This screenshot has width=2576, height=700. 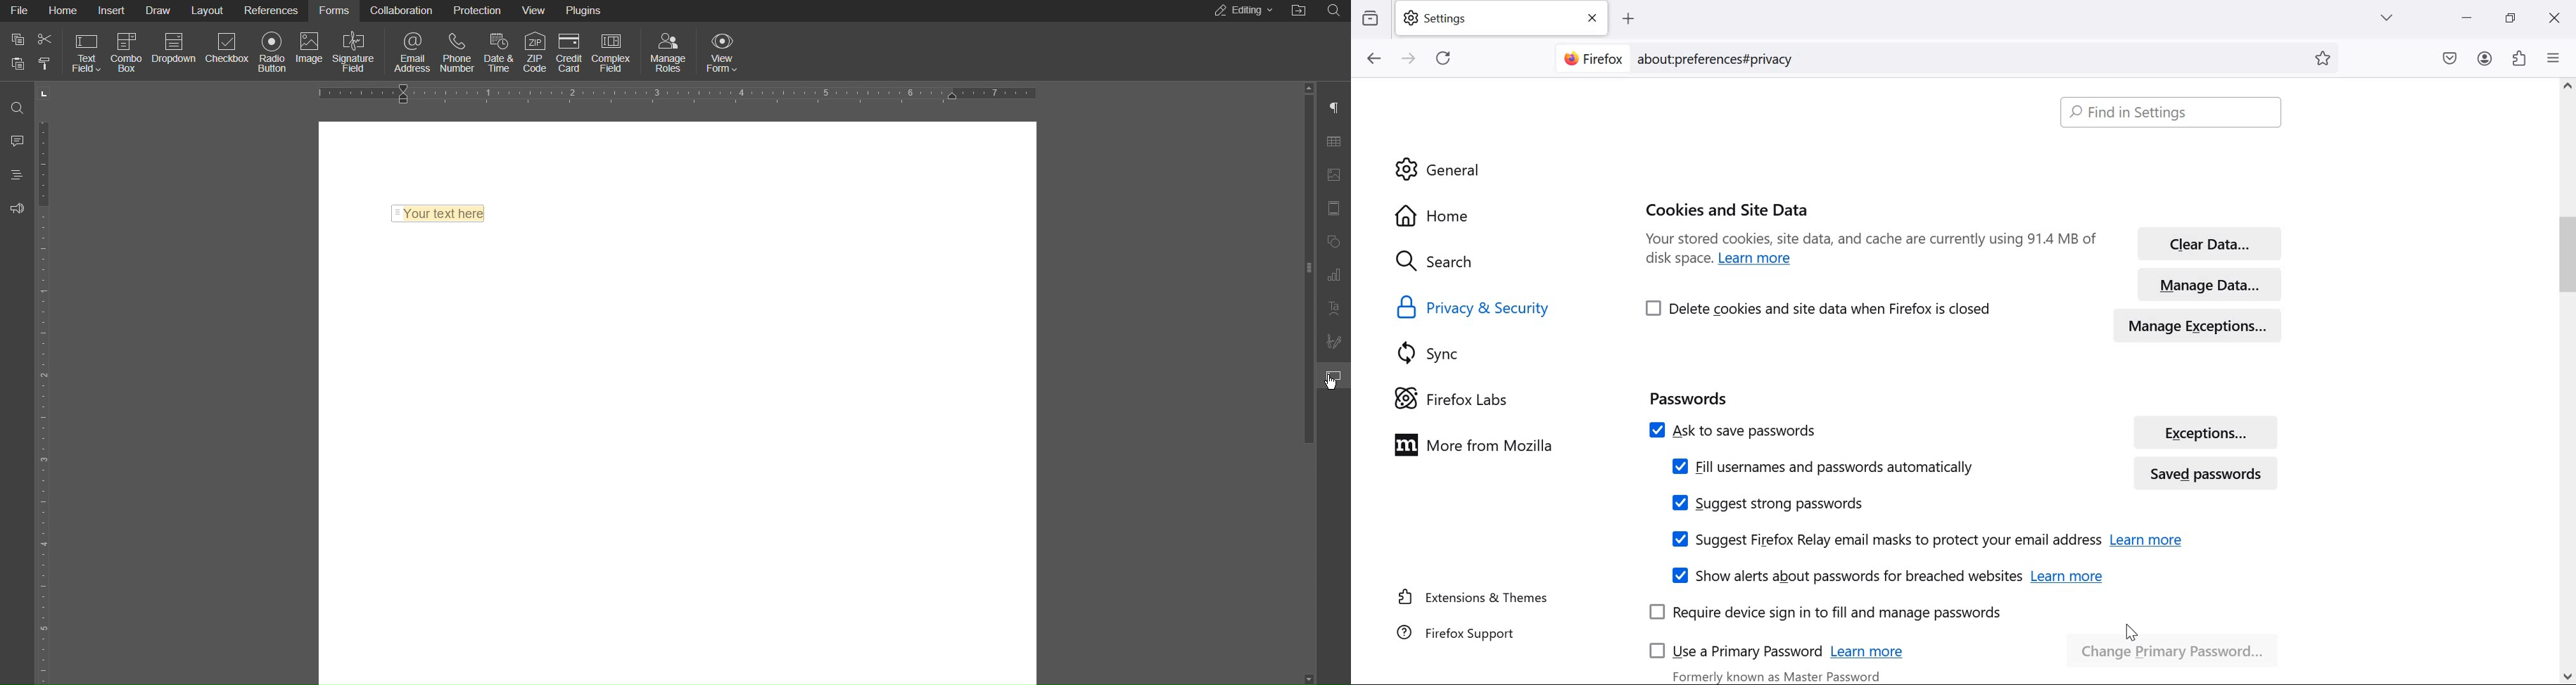 What do you see at coordinates (273, 11) in the screenshot?
I see `References` at bounding box center [273, 11].